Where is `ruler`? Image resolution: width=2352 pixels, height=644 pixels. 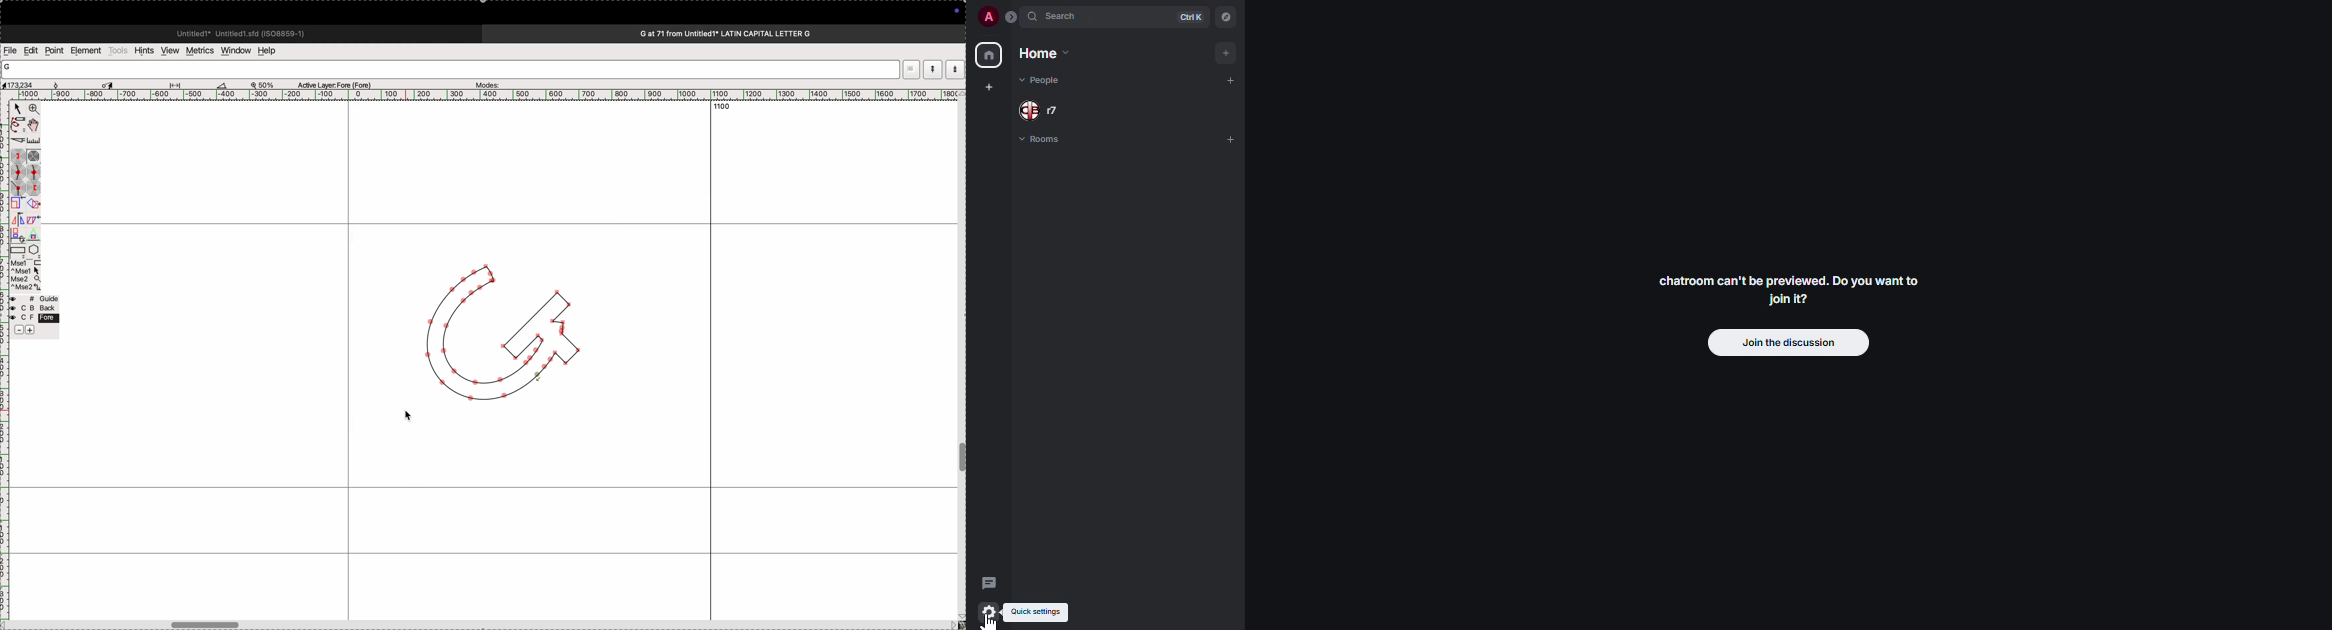
ruler is located at coordinates (33, 141).